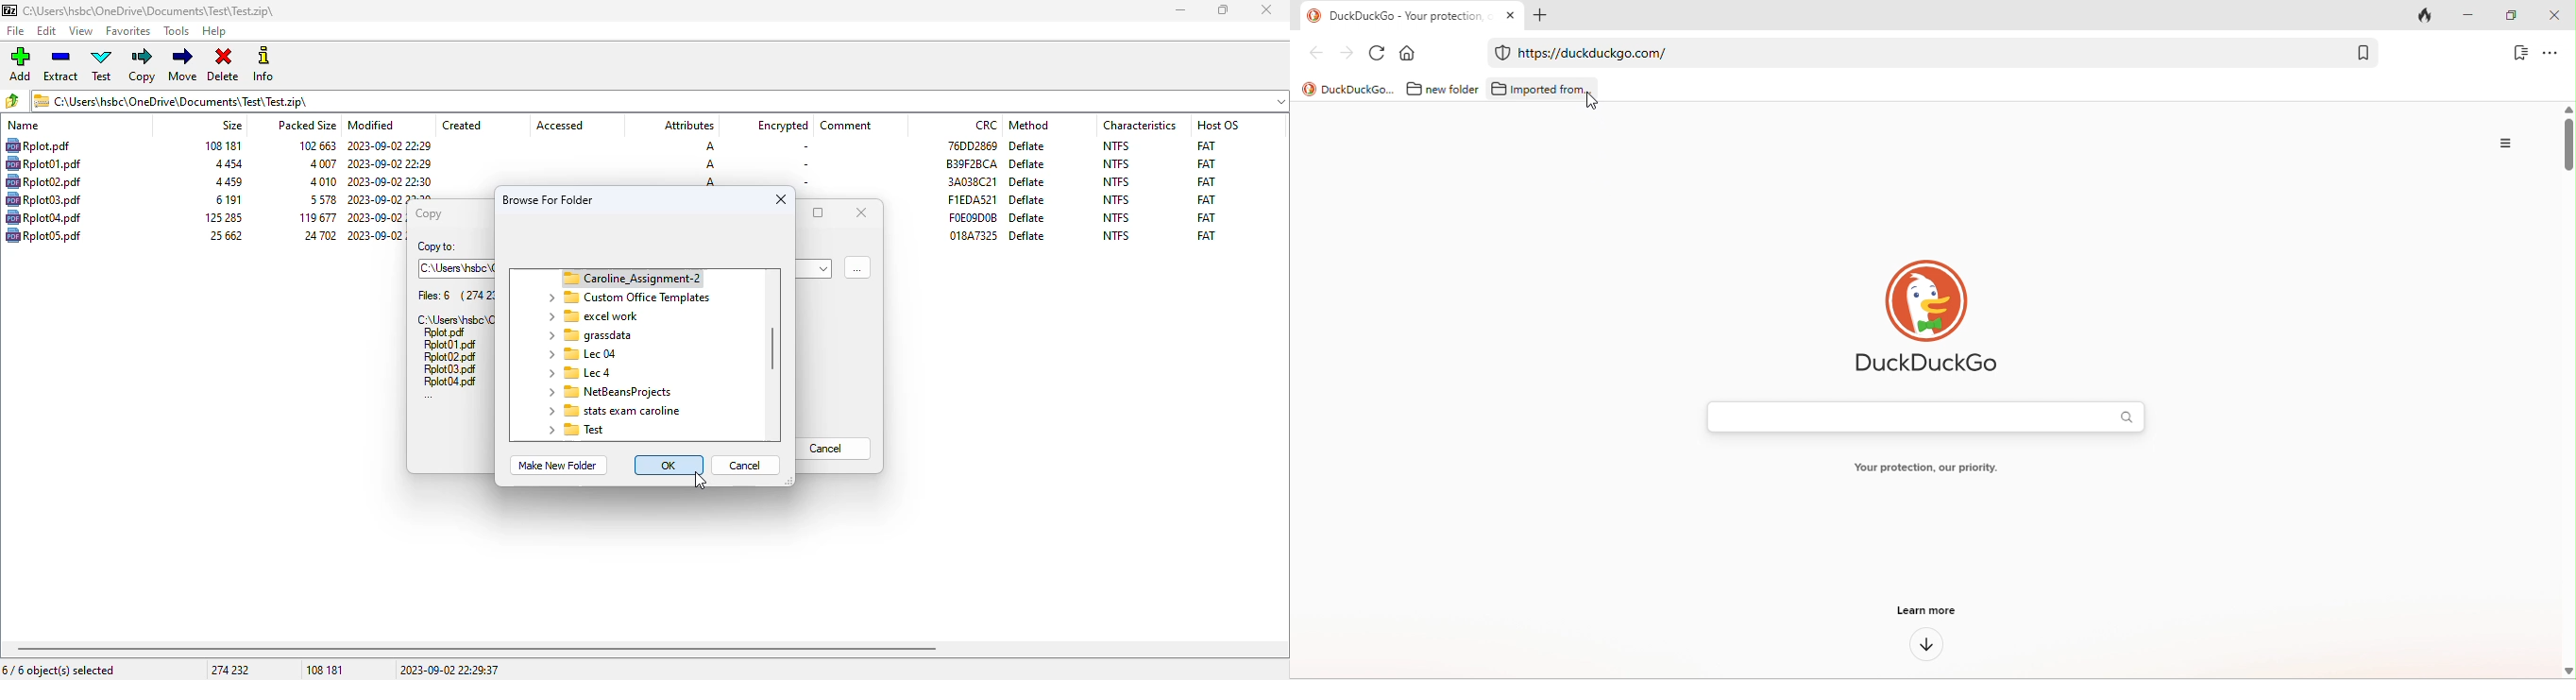 Image resolution: width=2576 pixels, height=700 pixels. I want to click on file, so click(449, 357).